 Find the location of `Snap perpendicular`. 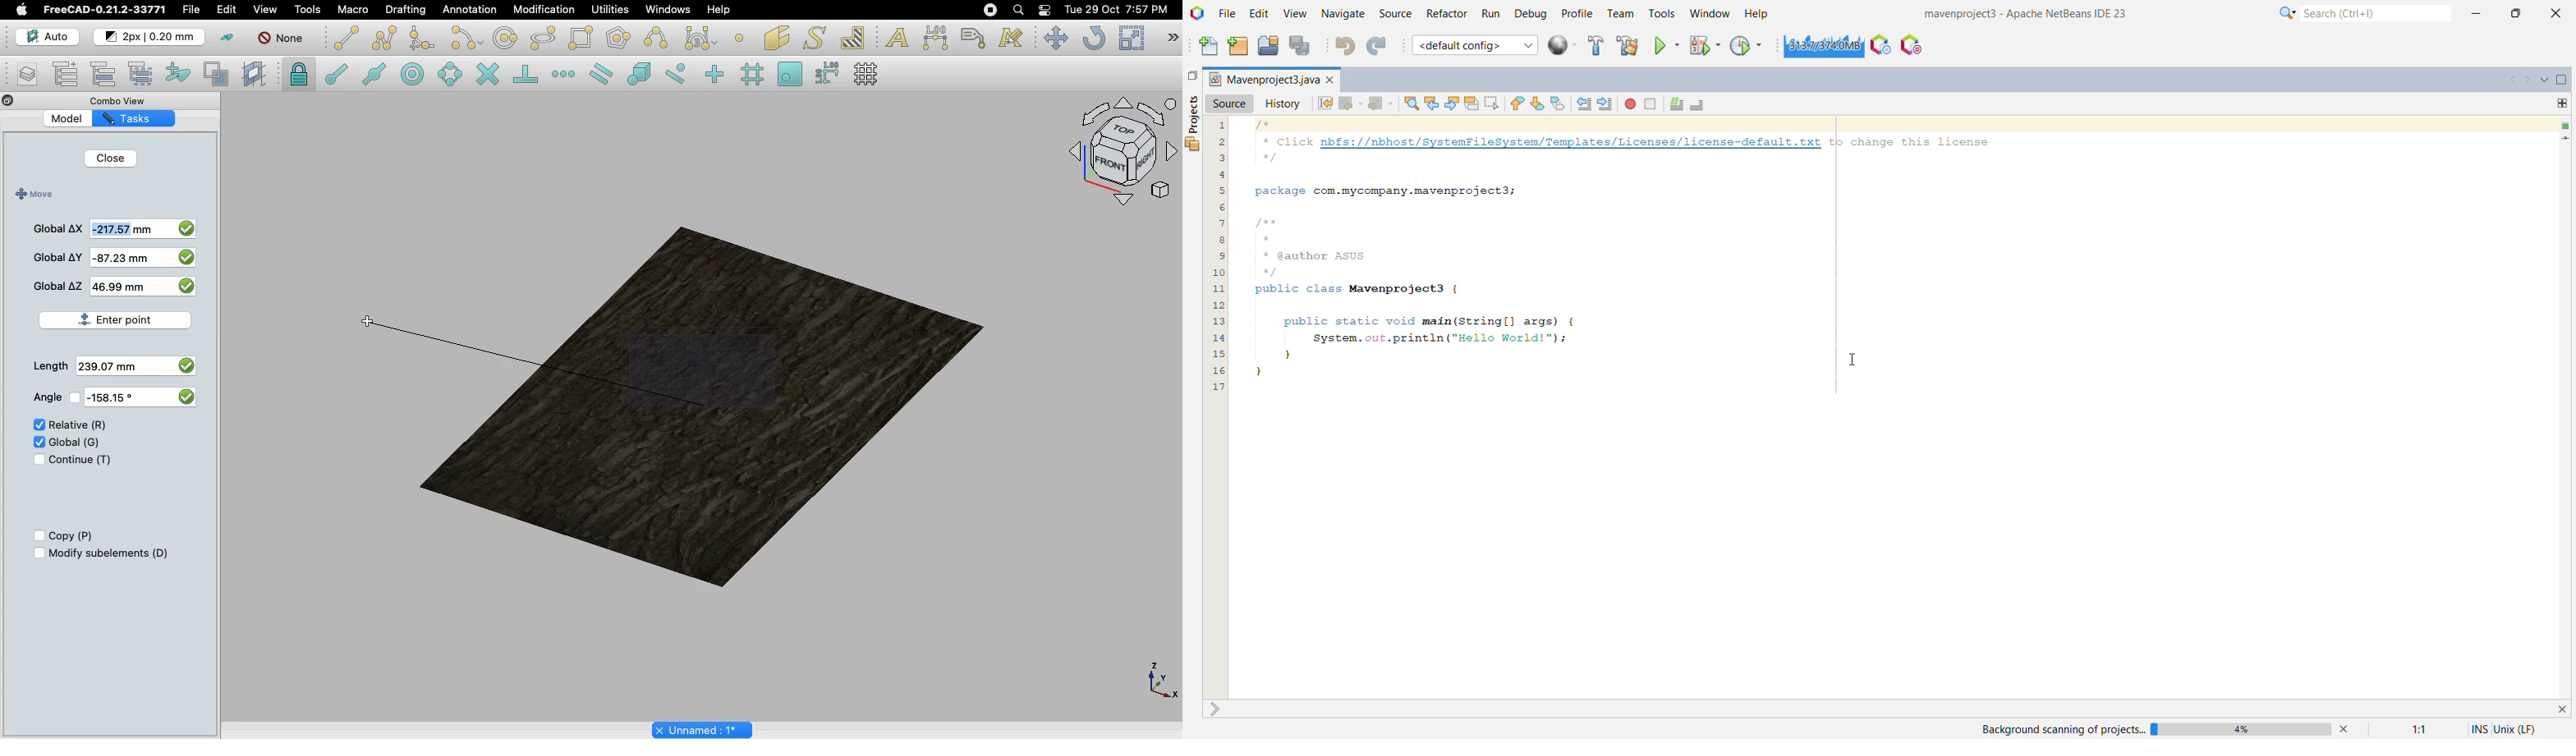

Snap perpendicular is located at coordinates (528, 76).